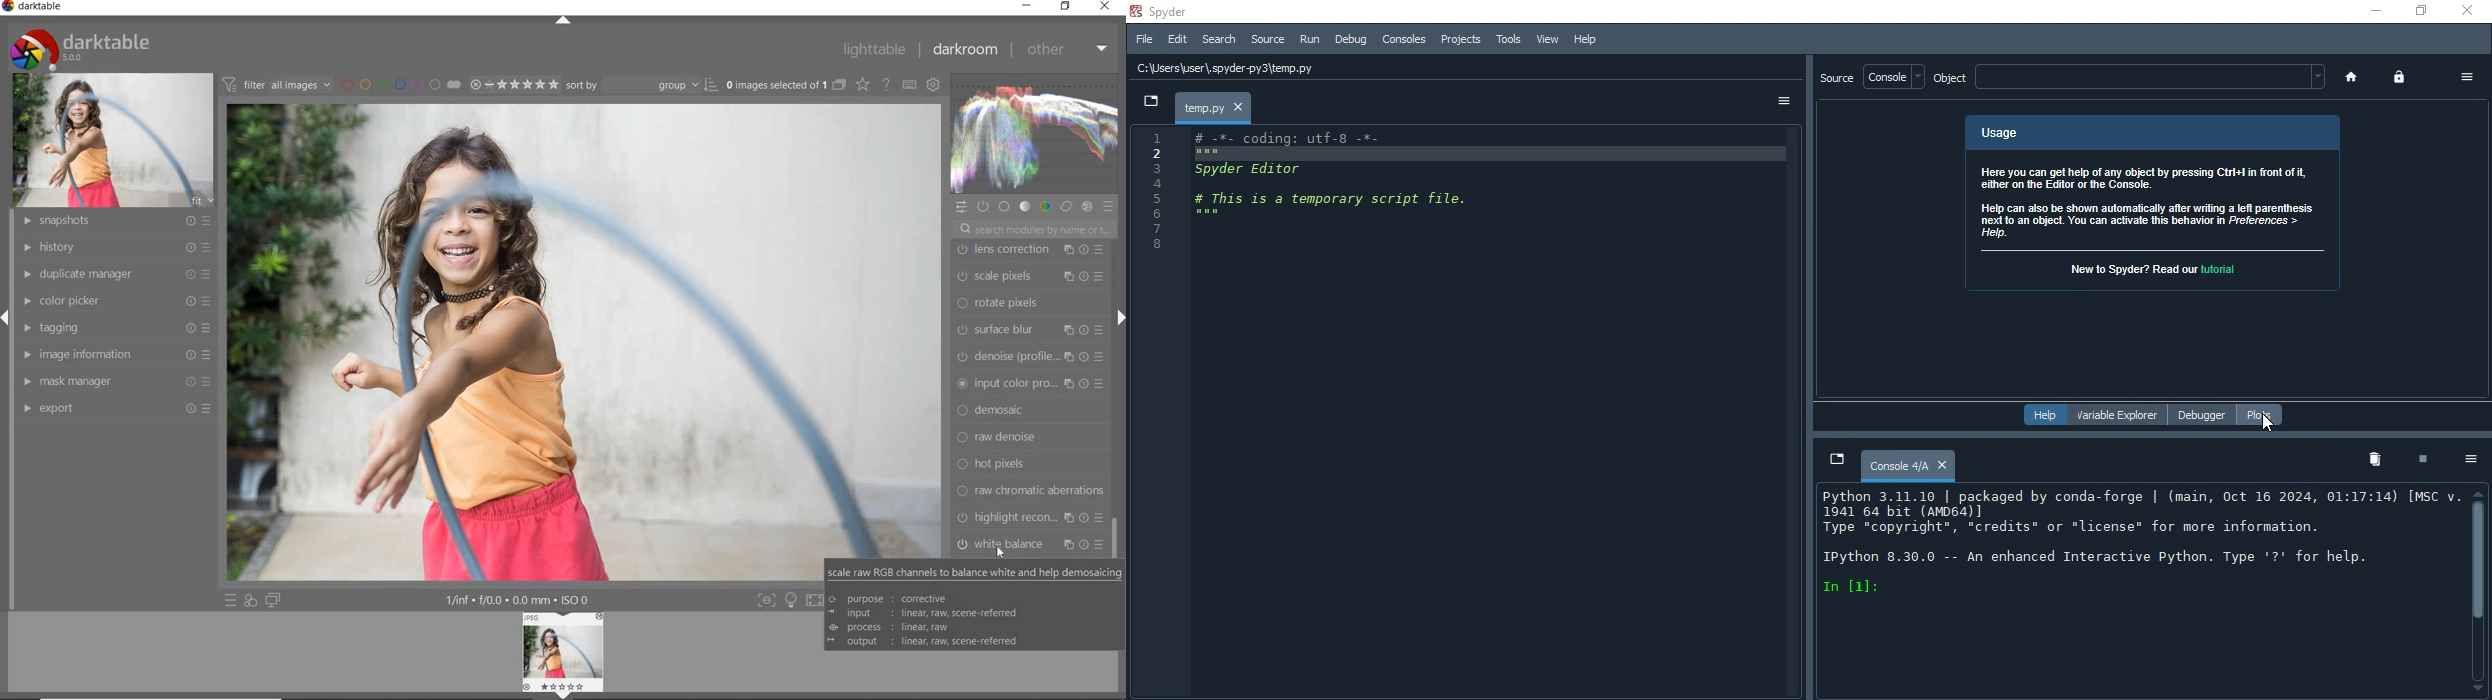 Image resolution: width=2492 pixels, height=700 pixels. Describe the element at coordinates (115, 329) in the screenshot. I see `tagging` at that location.